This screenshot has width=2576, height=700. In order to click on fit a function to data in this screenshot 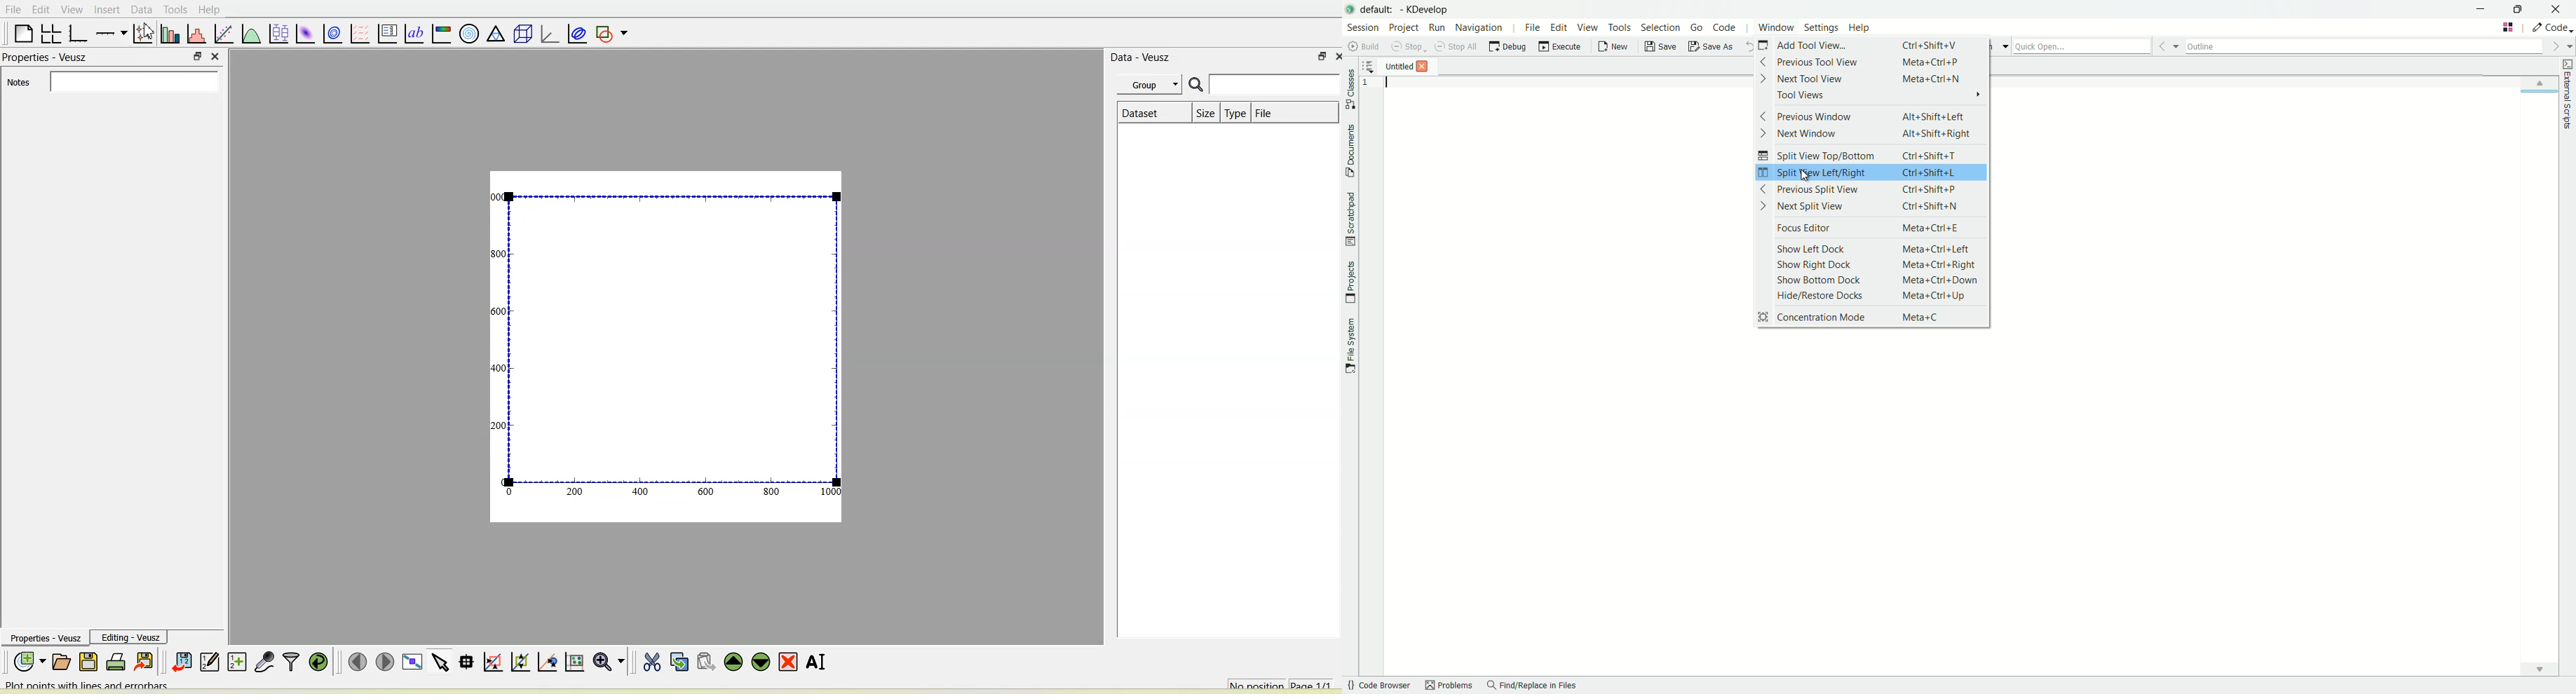, I will do `click(223, 34)`.